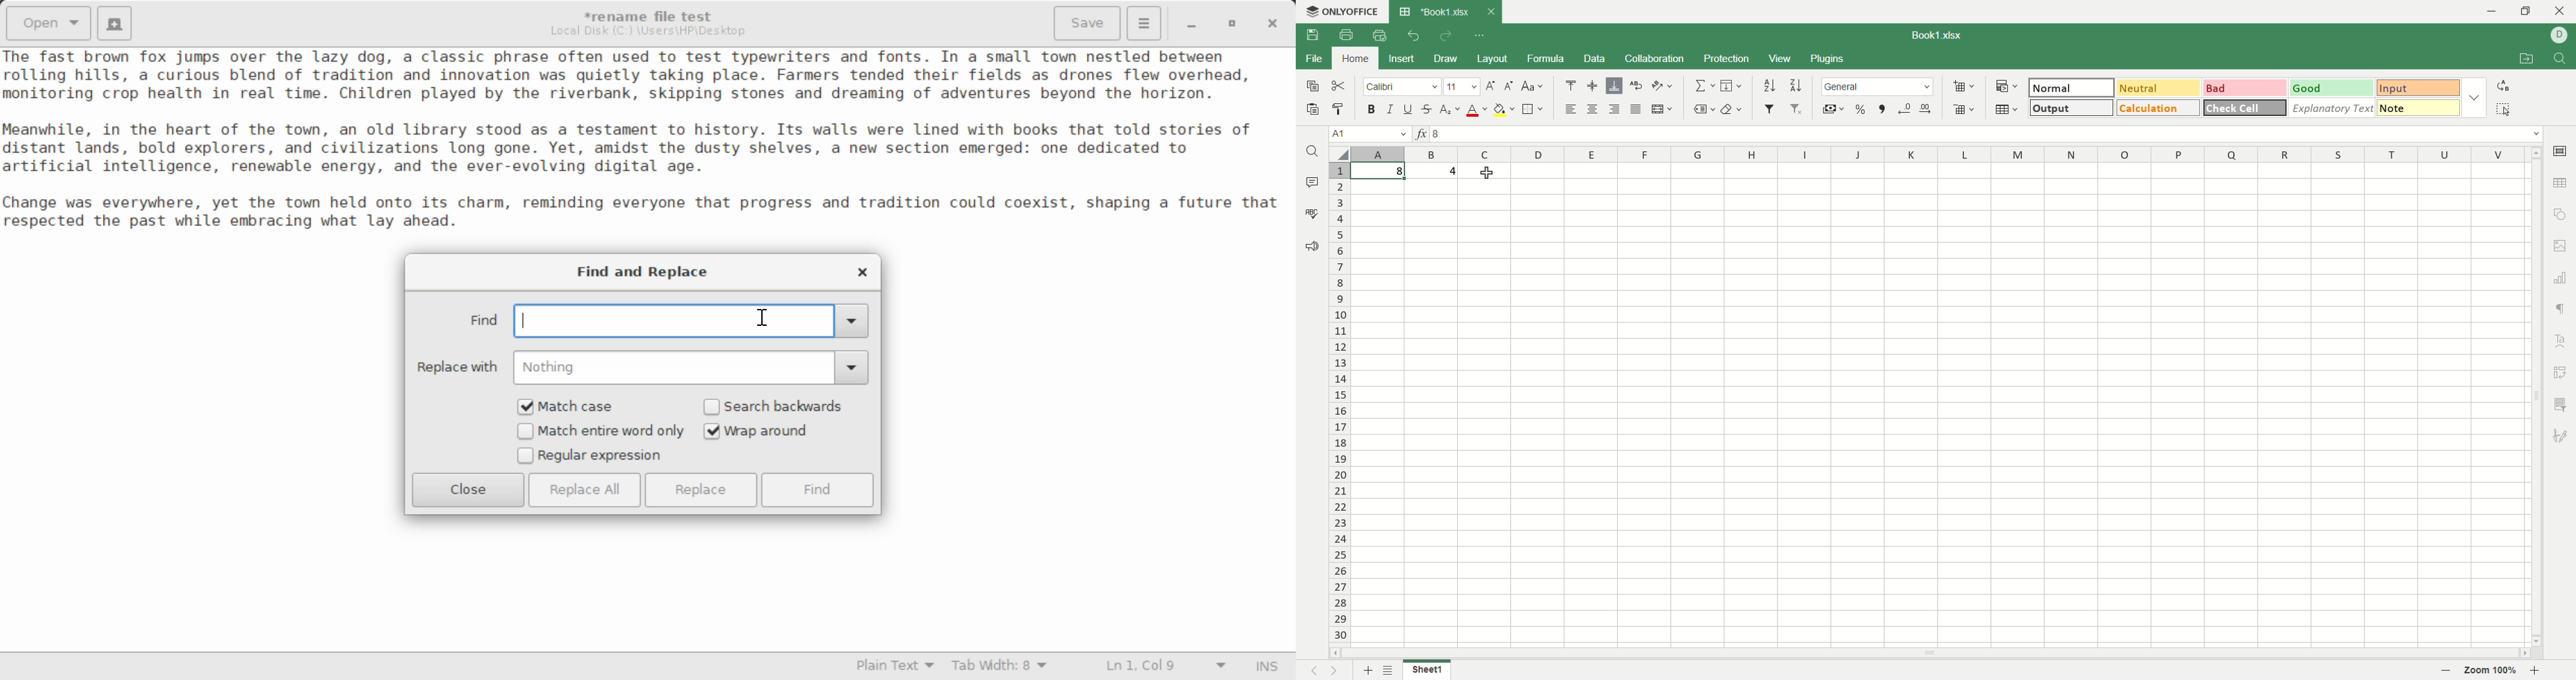 This screenshot has width=2576, height=700. Describe the element at coordinates (1428, 109) in the screenshot. I see `strikethrough` at that location.